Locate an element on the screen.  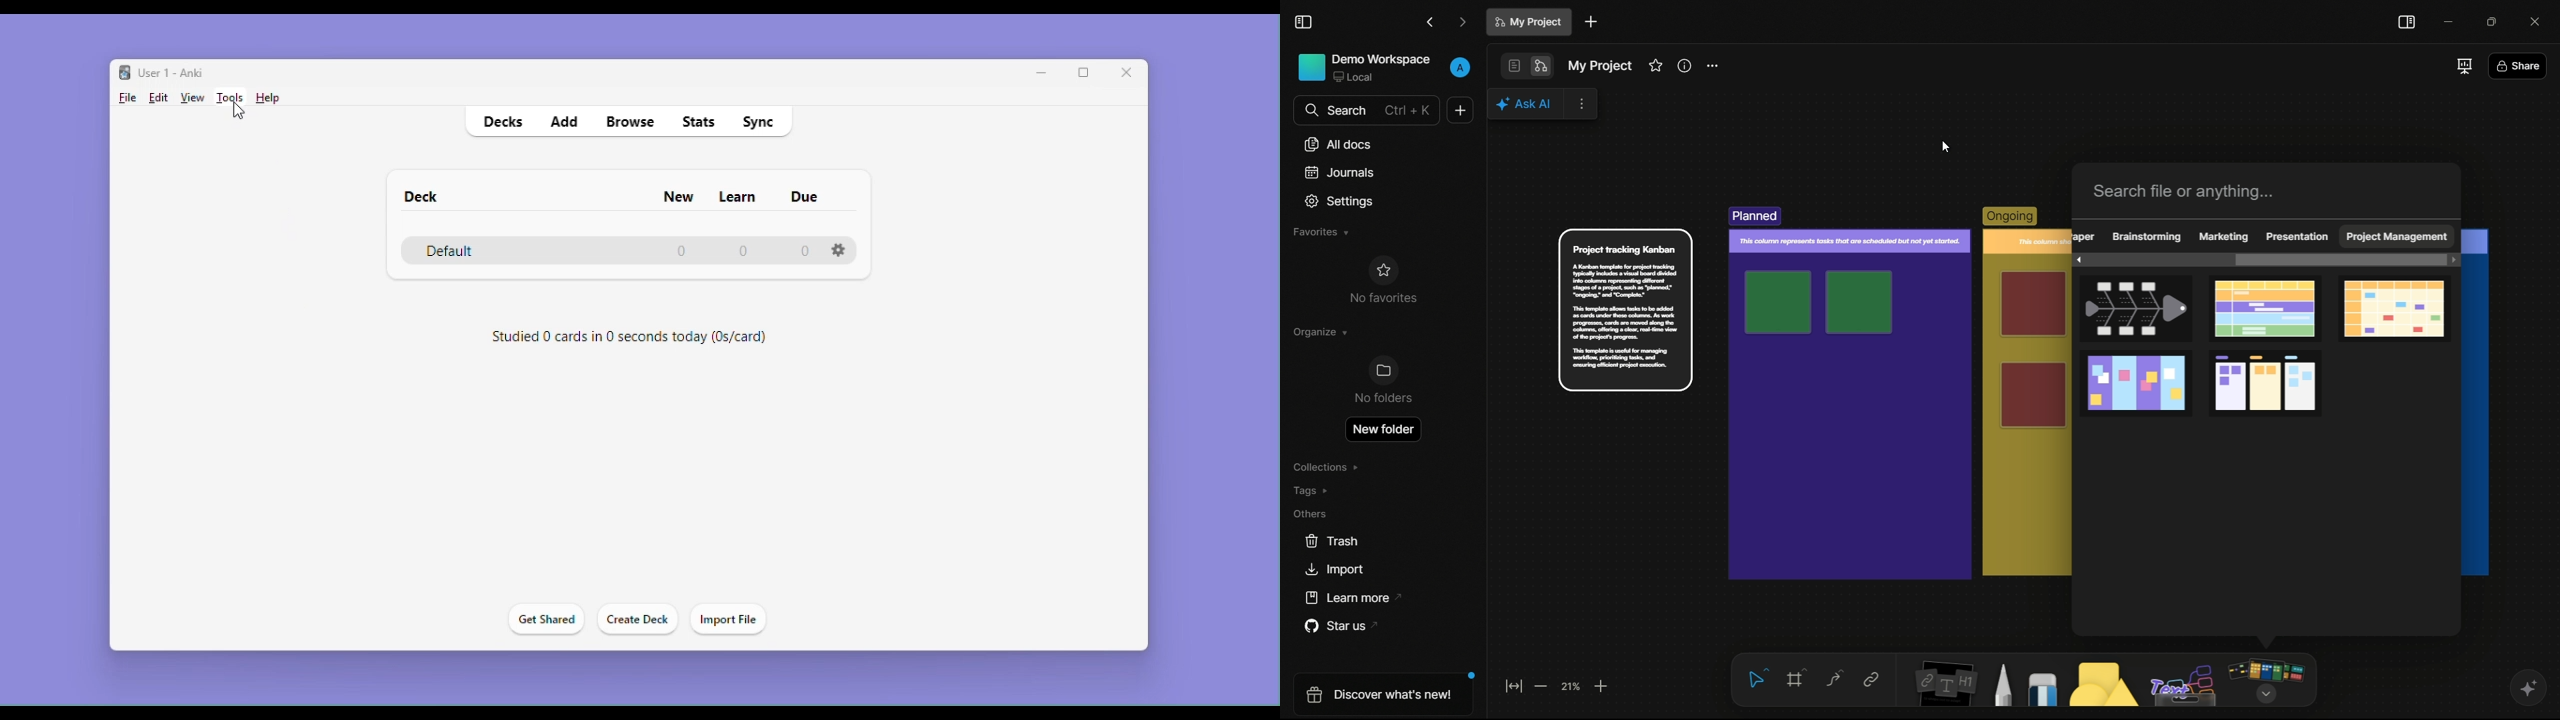
favorites is located at coordinates (1655, 65).